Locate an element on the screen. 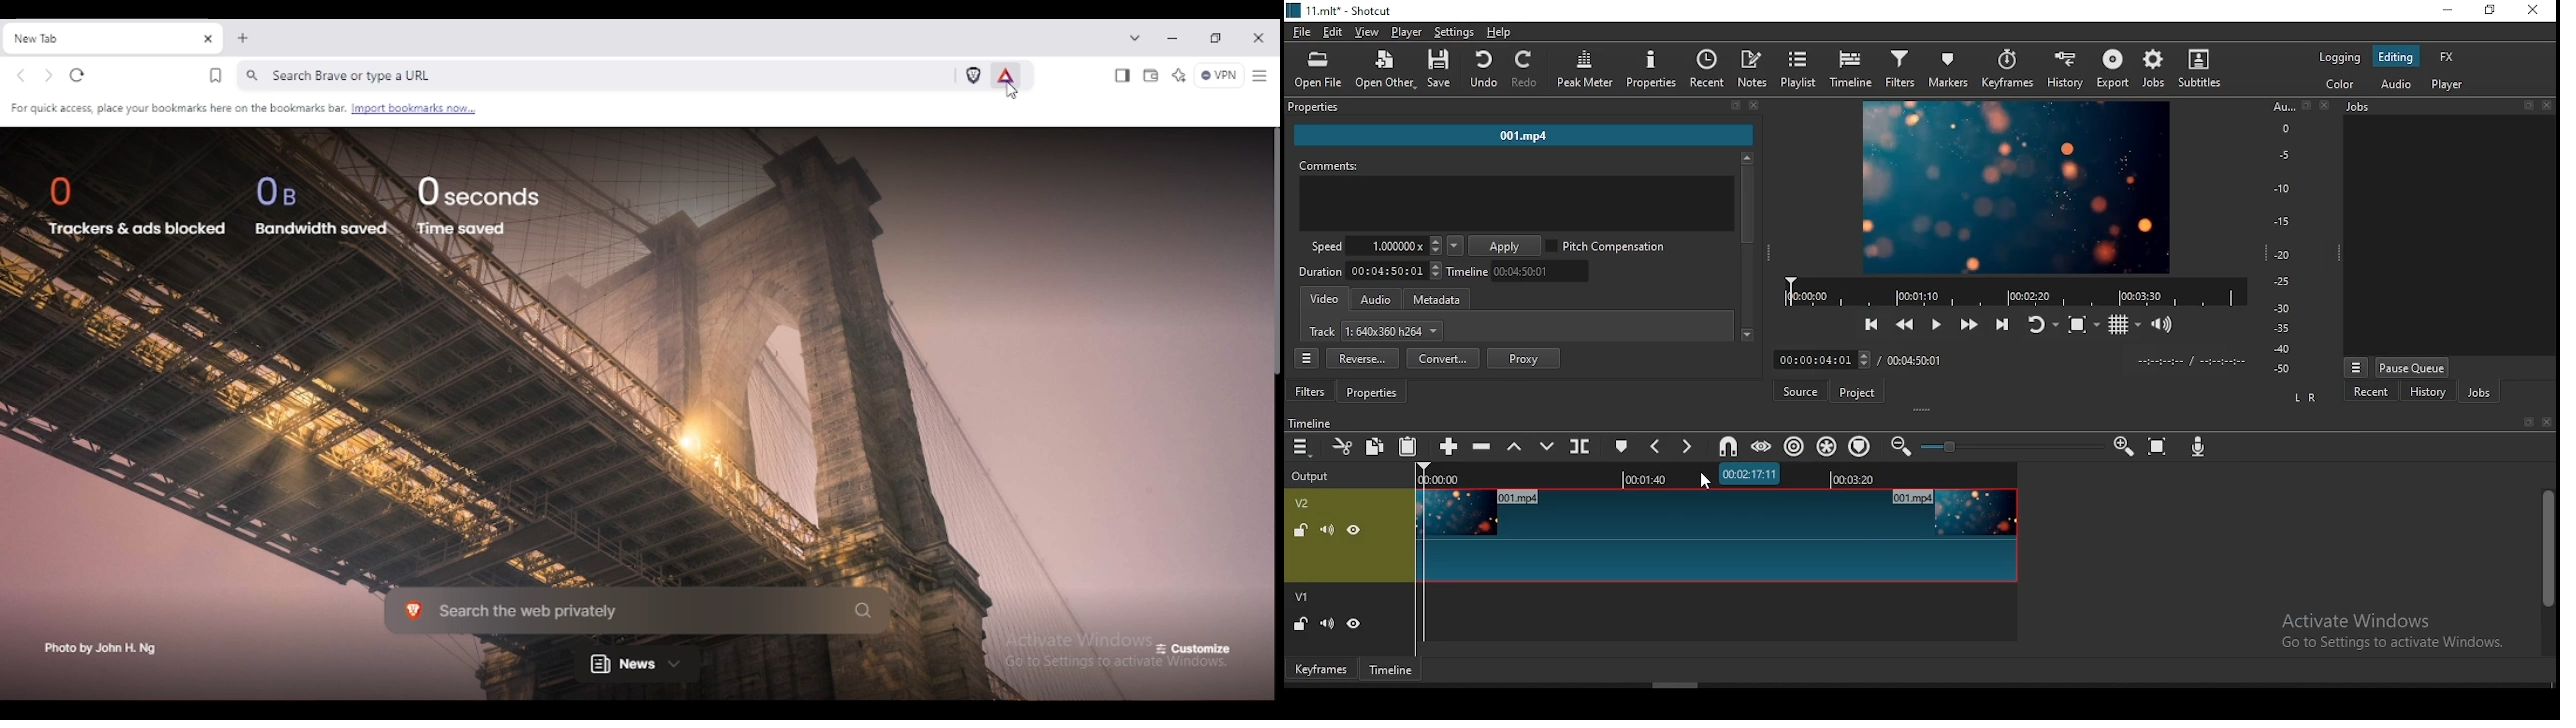 The width and height of the screenshot is (2576, 728). source is located at coordinates (1803, 391).